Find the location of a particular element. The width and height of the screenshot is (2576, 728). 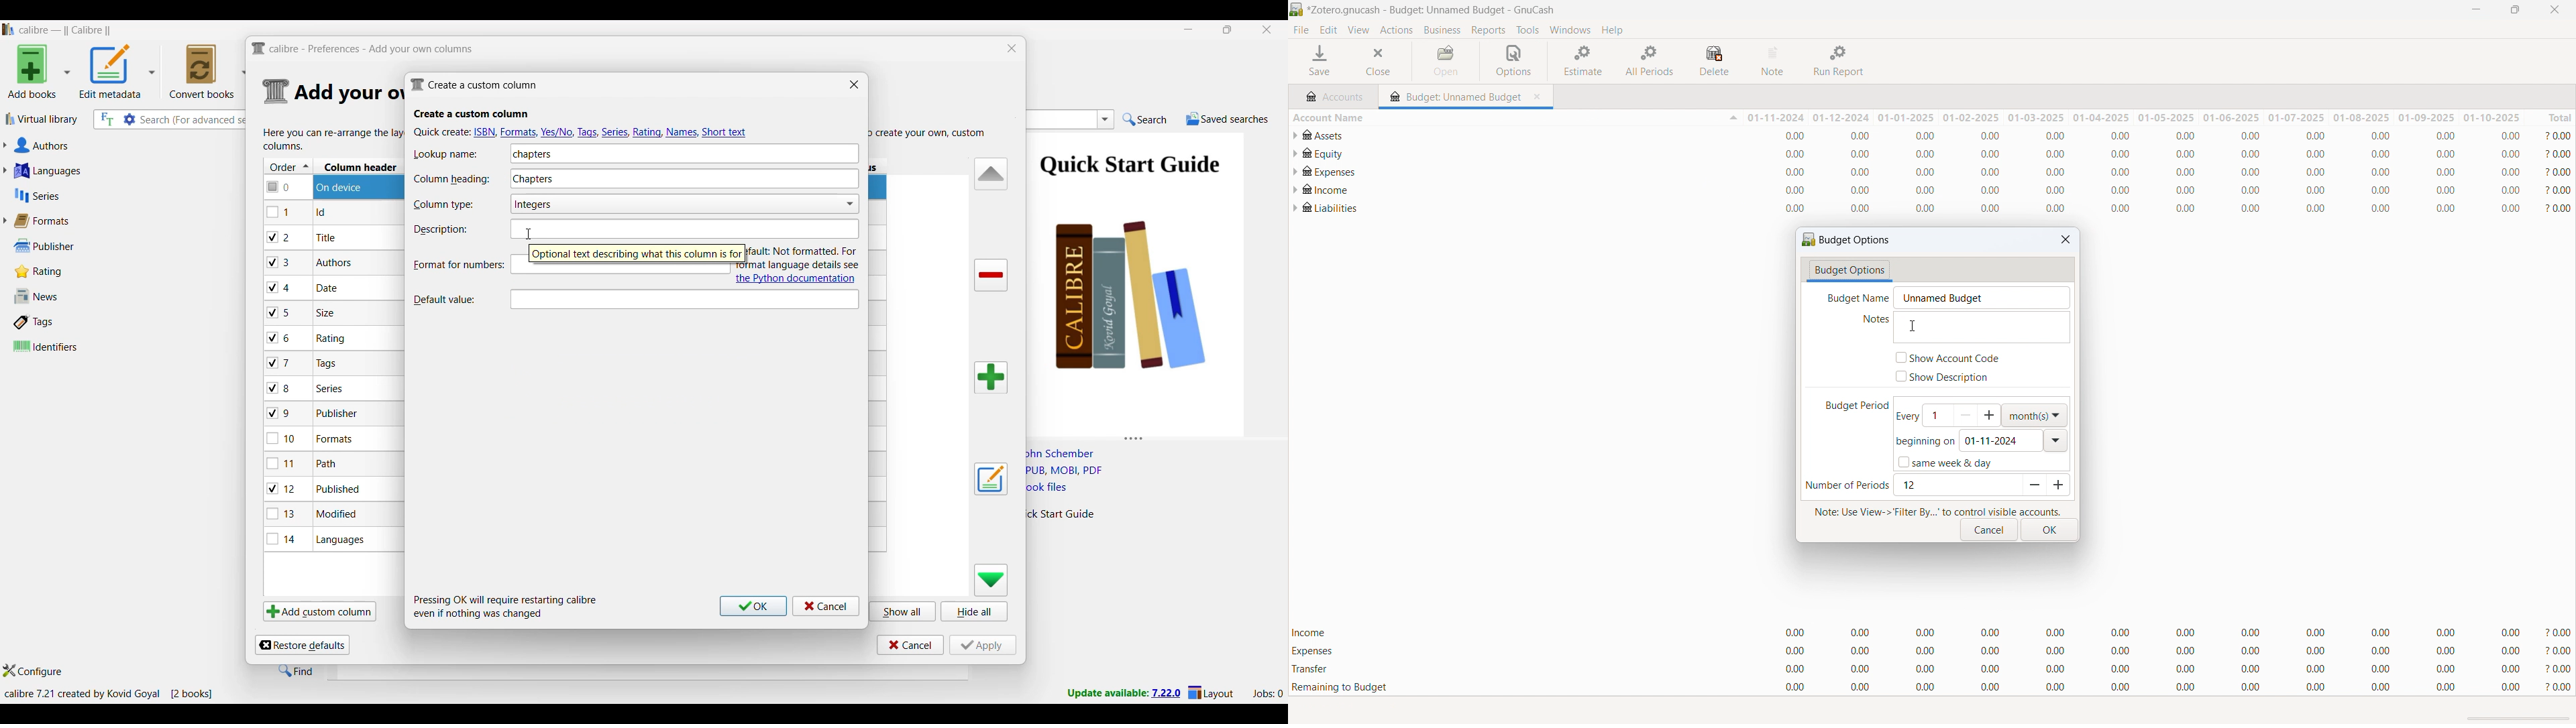

show account code is located at coordinates (1948, 357).